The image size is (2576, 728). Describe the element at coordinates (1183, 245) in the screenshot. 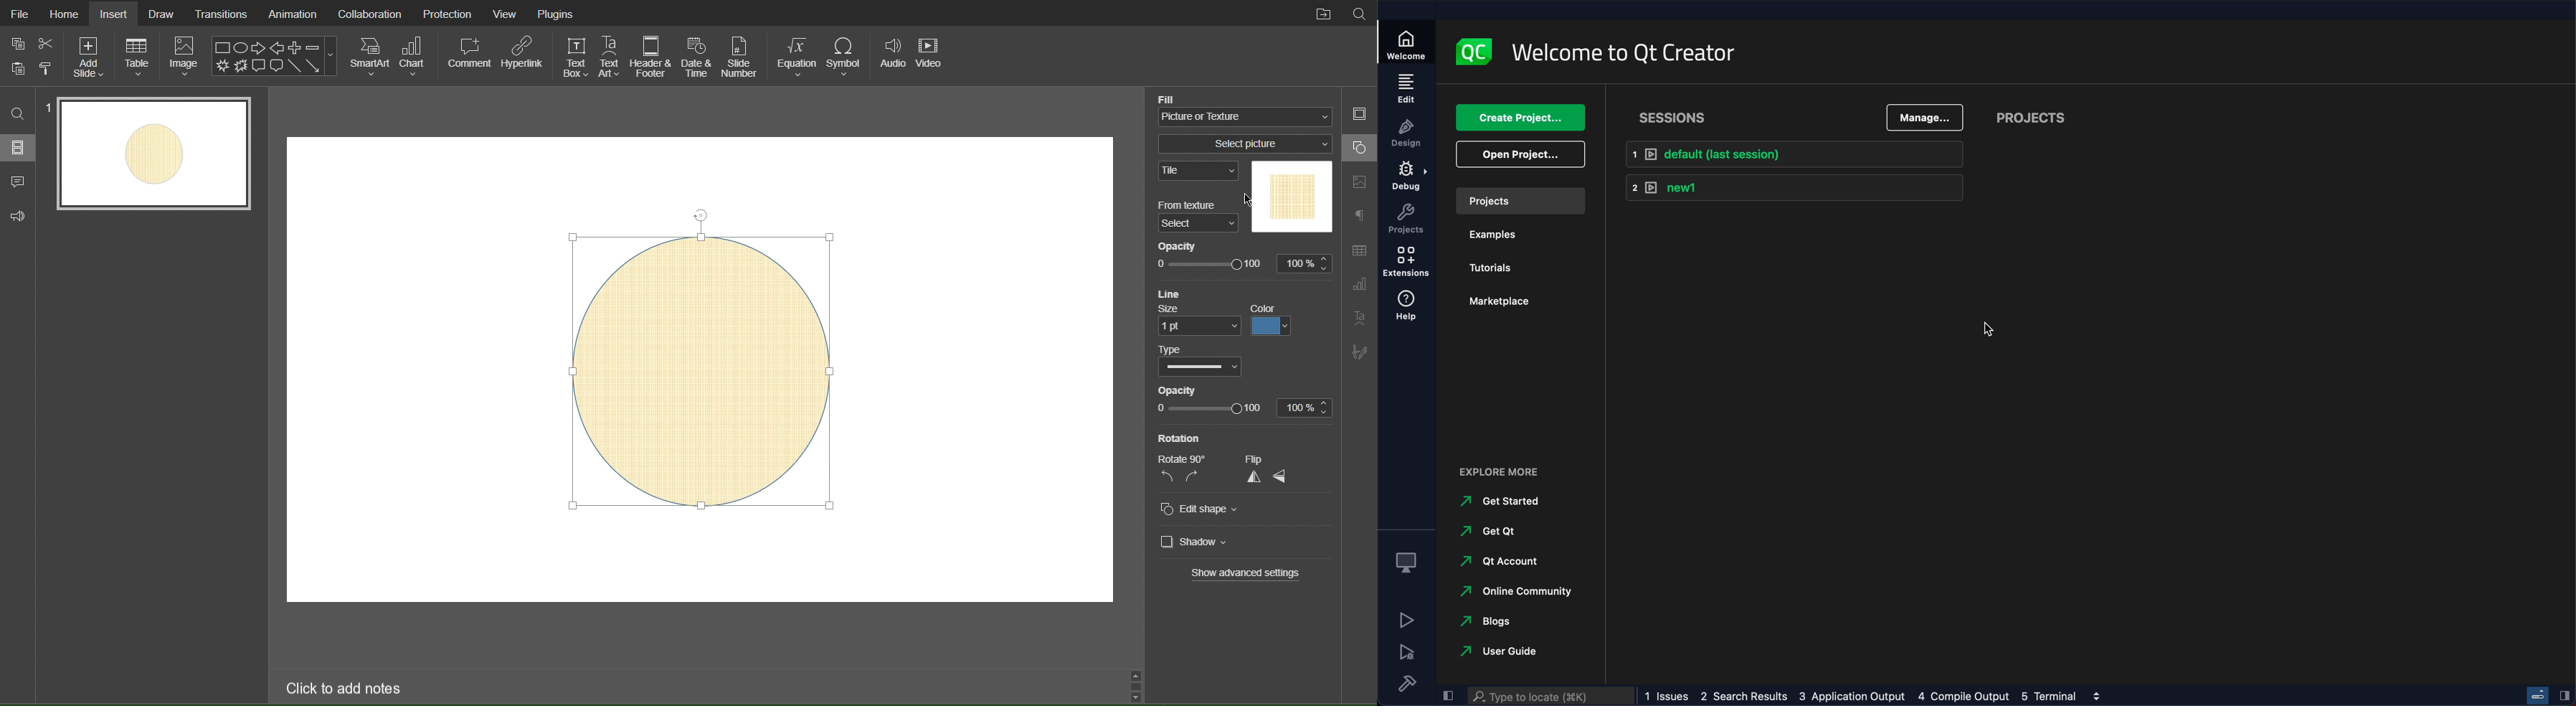

I see `opacity` at that location.